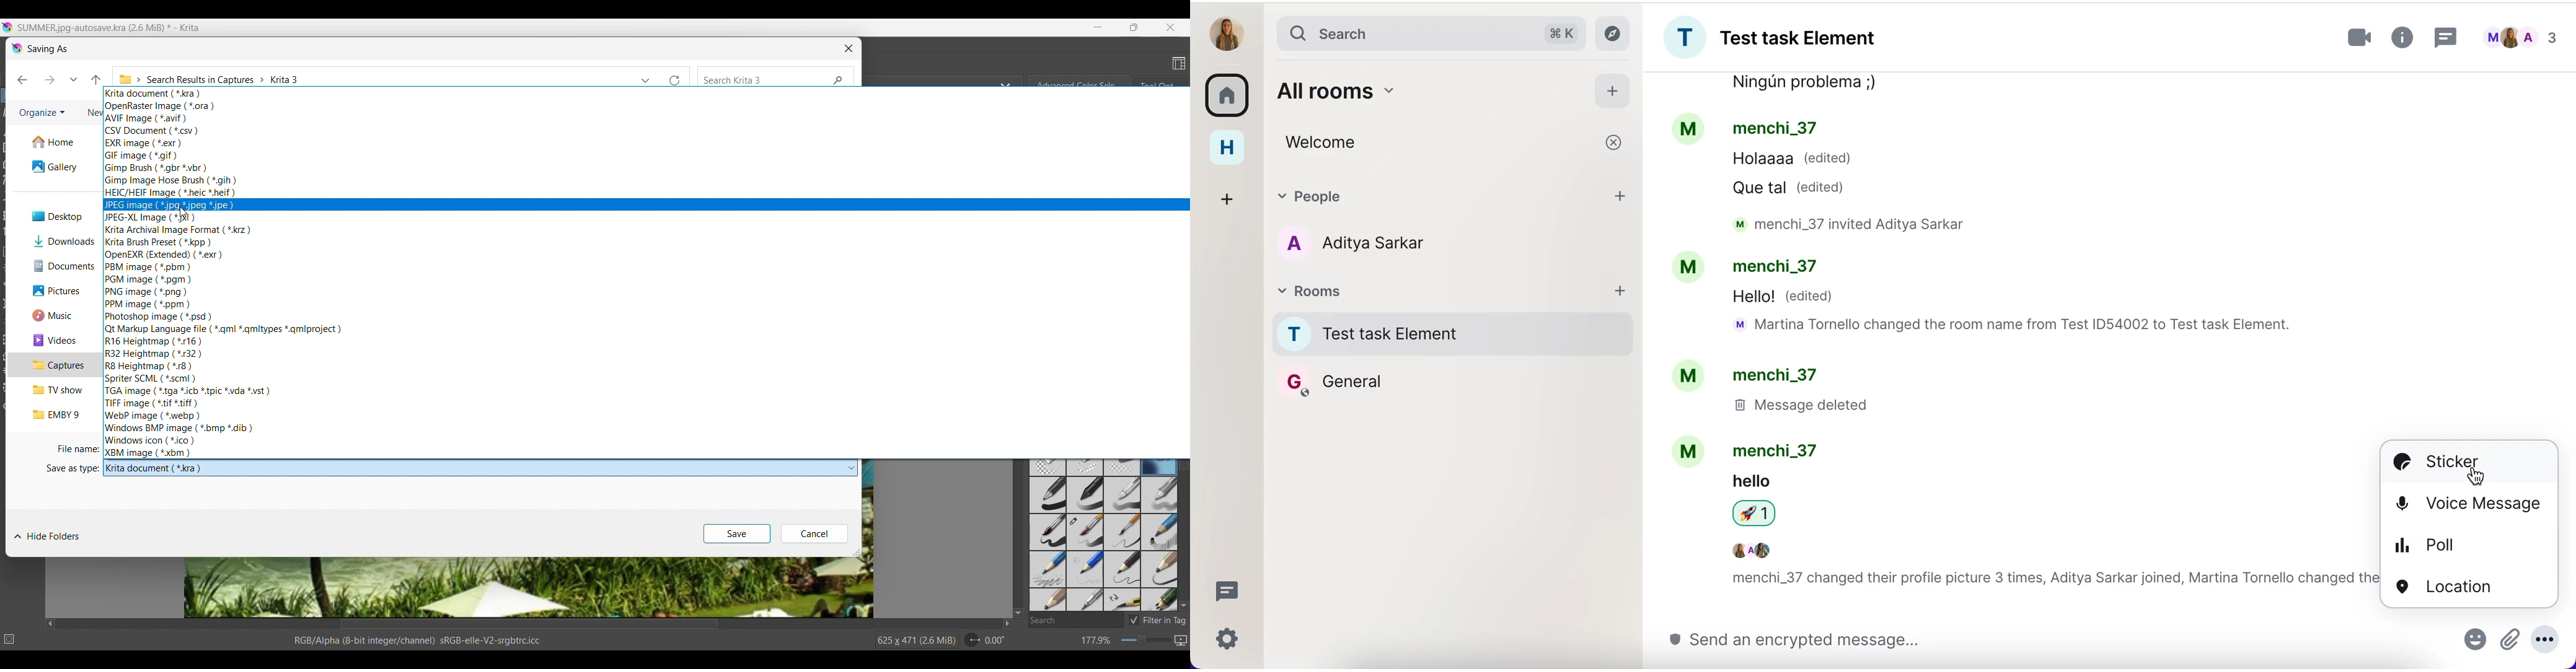 The width and height of the screenshot is (2576, 672). Describe the element at coordinates (1806, 38) in the screenshot. I see `room group` at that location.